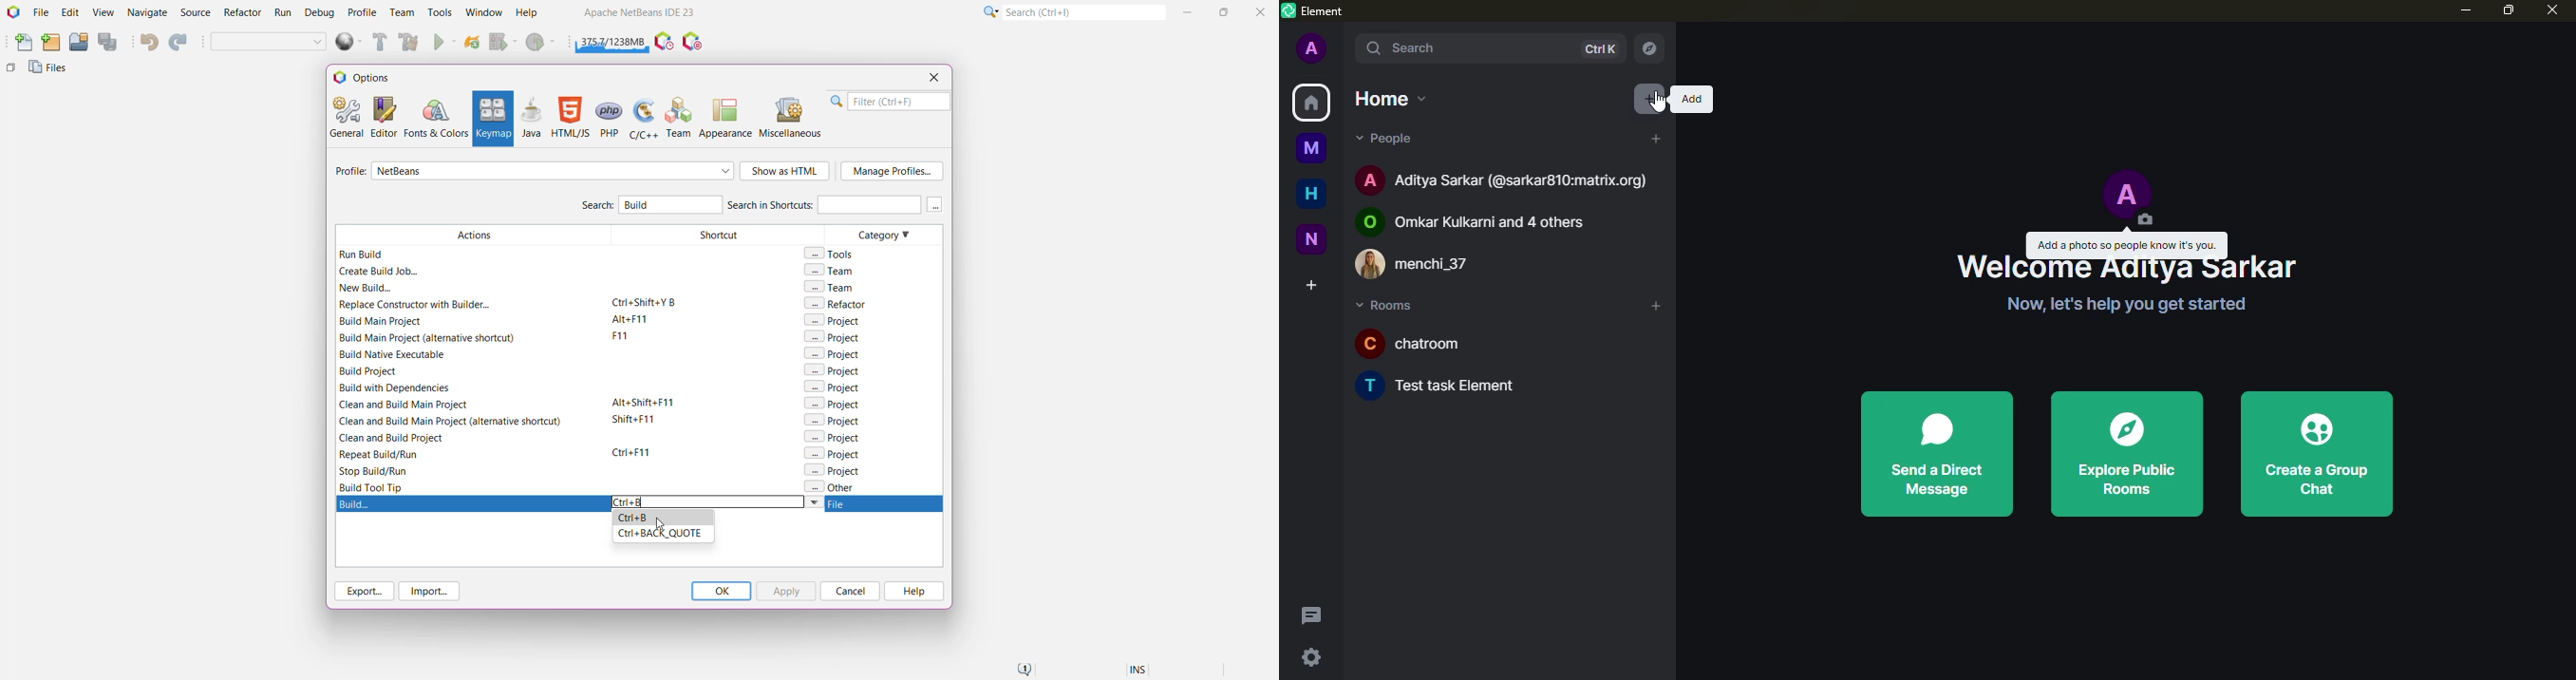  Describe the element at coordinates (611, 117) in the screenshot. I see `PHP` at that location.